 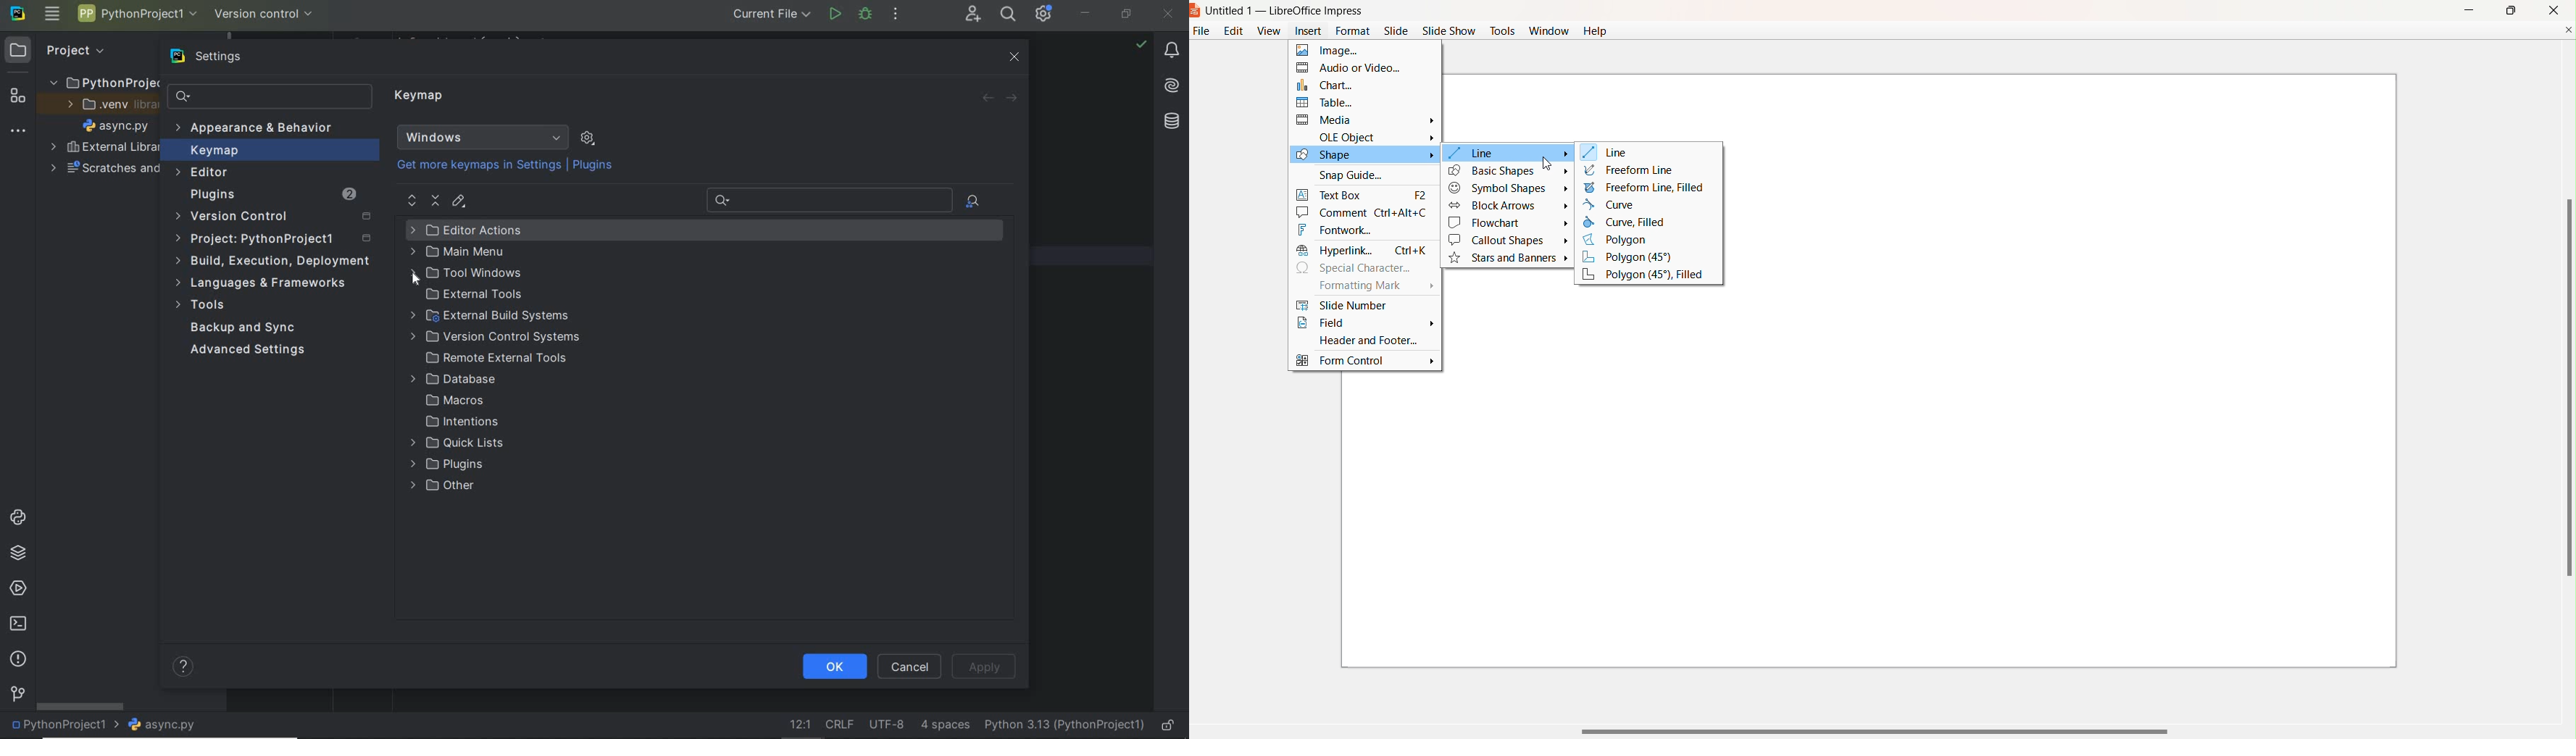 What do you see at coordinates (1365, 324) in the screenshot?
I see `Field` at bounding box center [1365, 324].